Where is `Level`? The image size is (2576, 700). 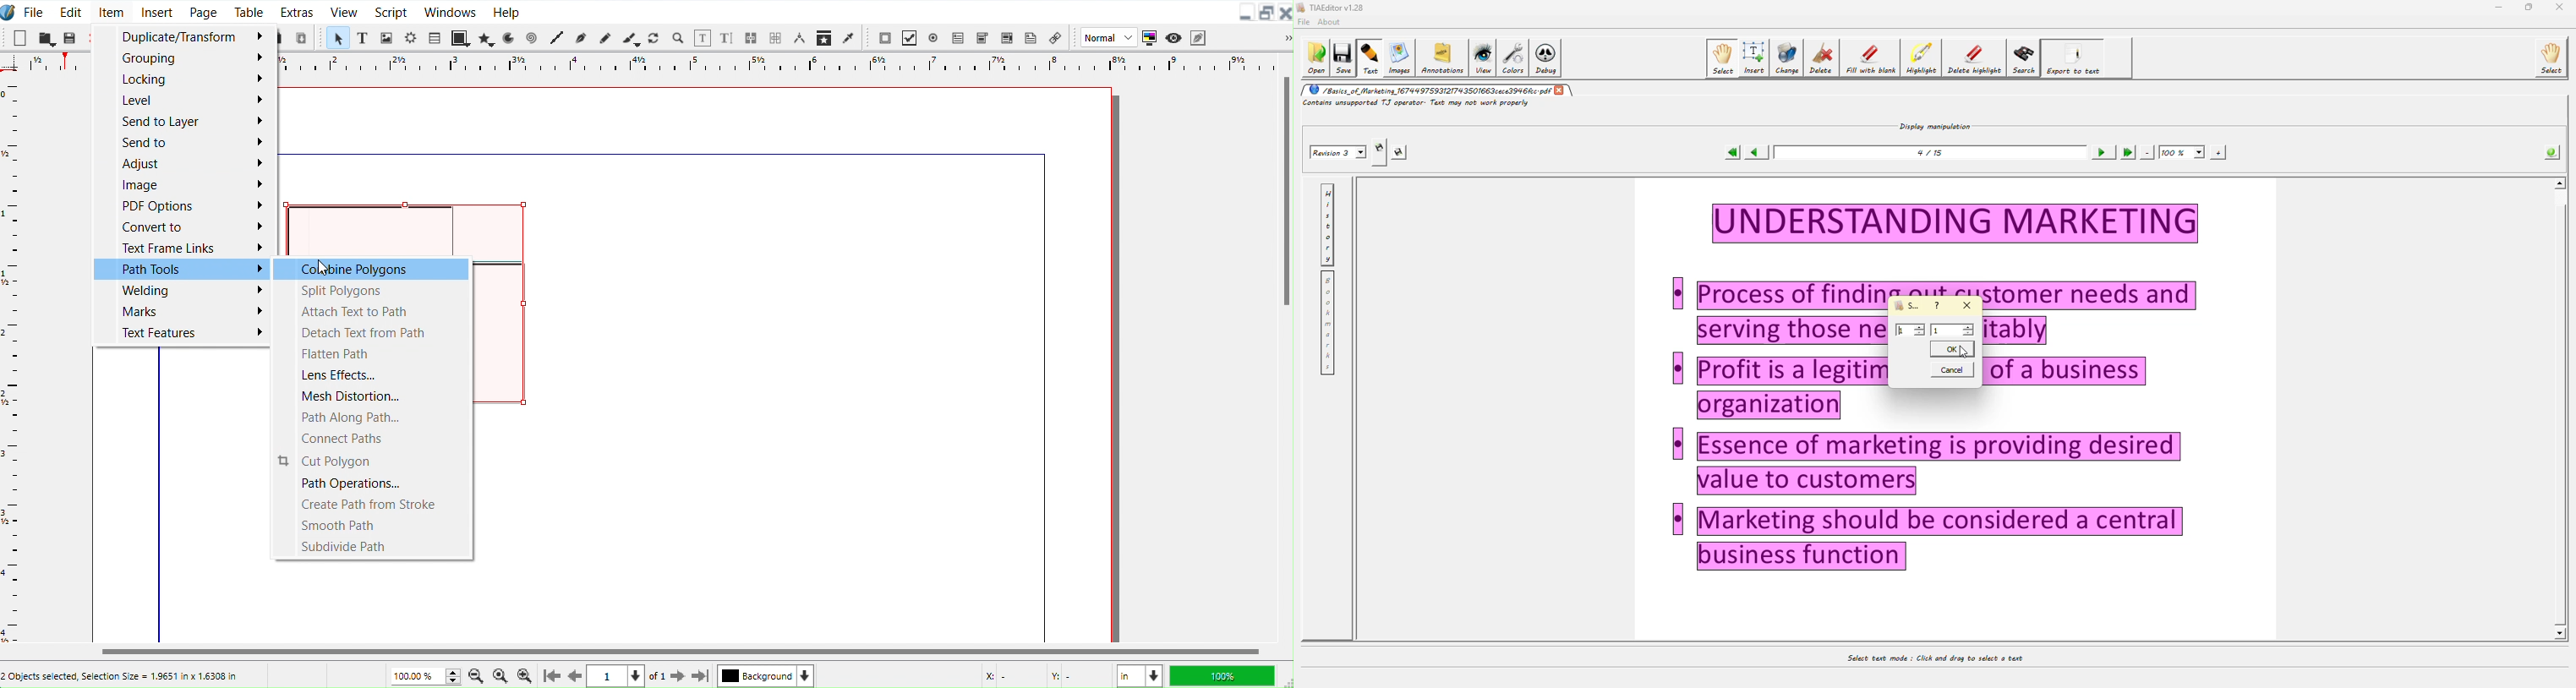
Level is located at coordinates (183, 100).